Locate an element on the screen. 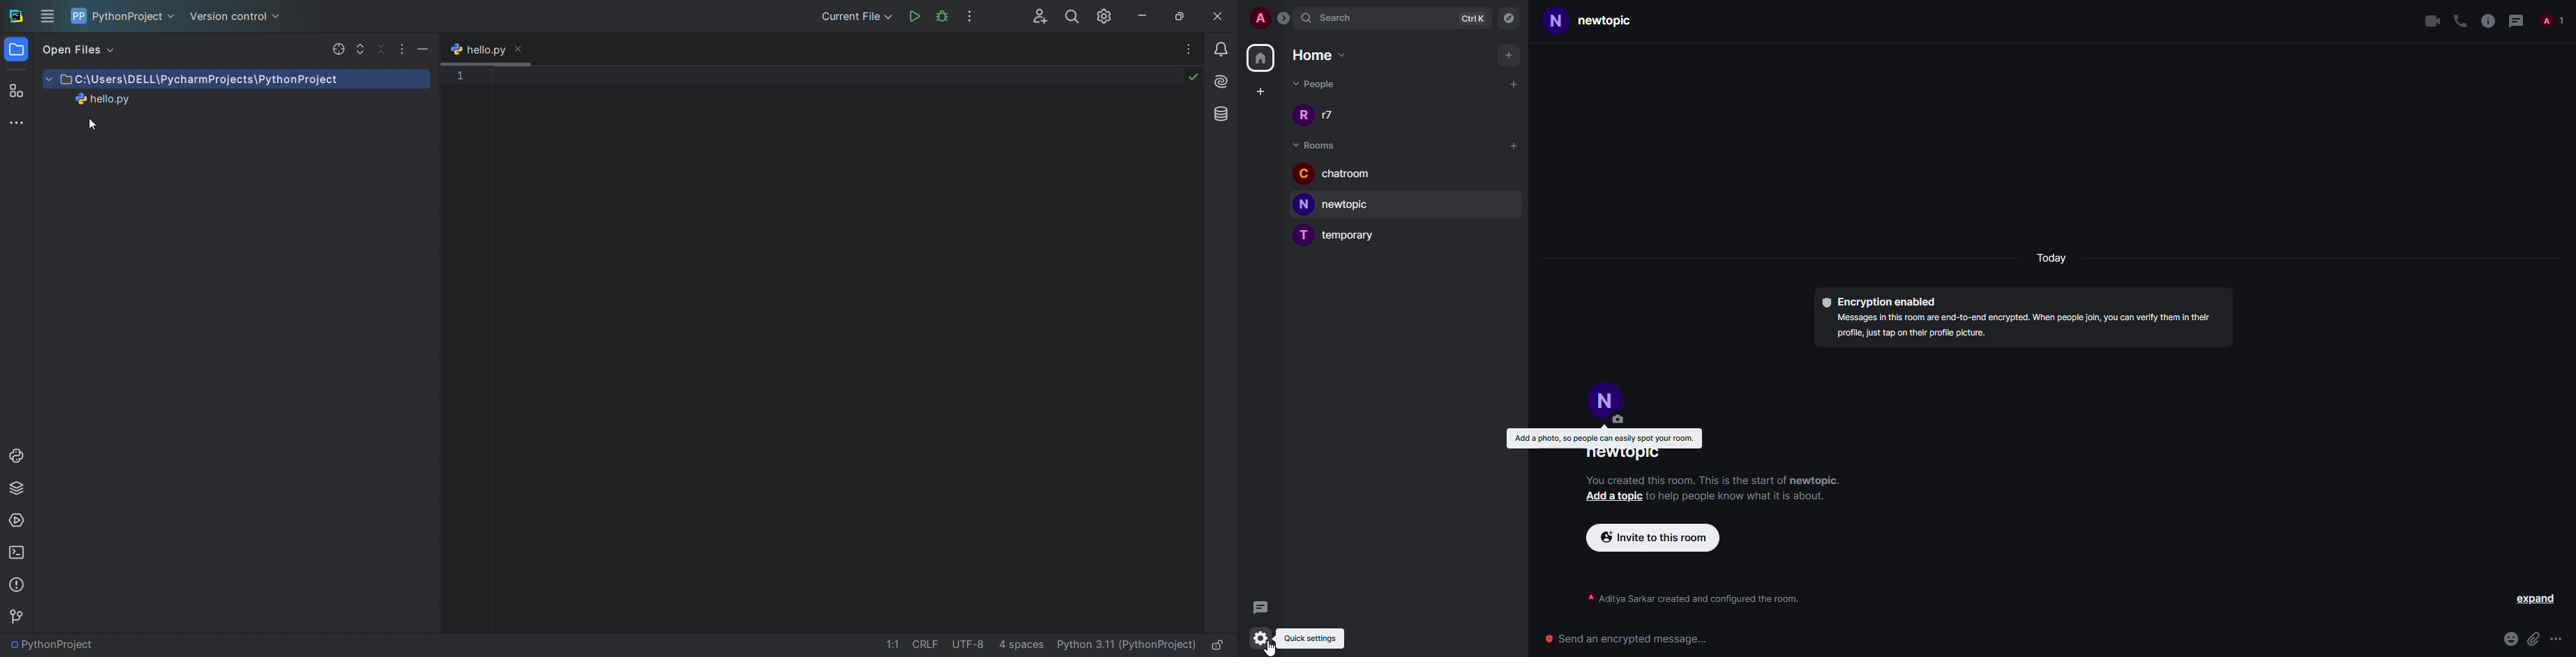 The height and width of the screenshot is (672, 2576). code check is located at coordinates (1192, 79).